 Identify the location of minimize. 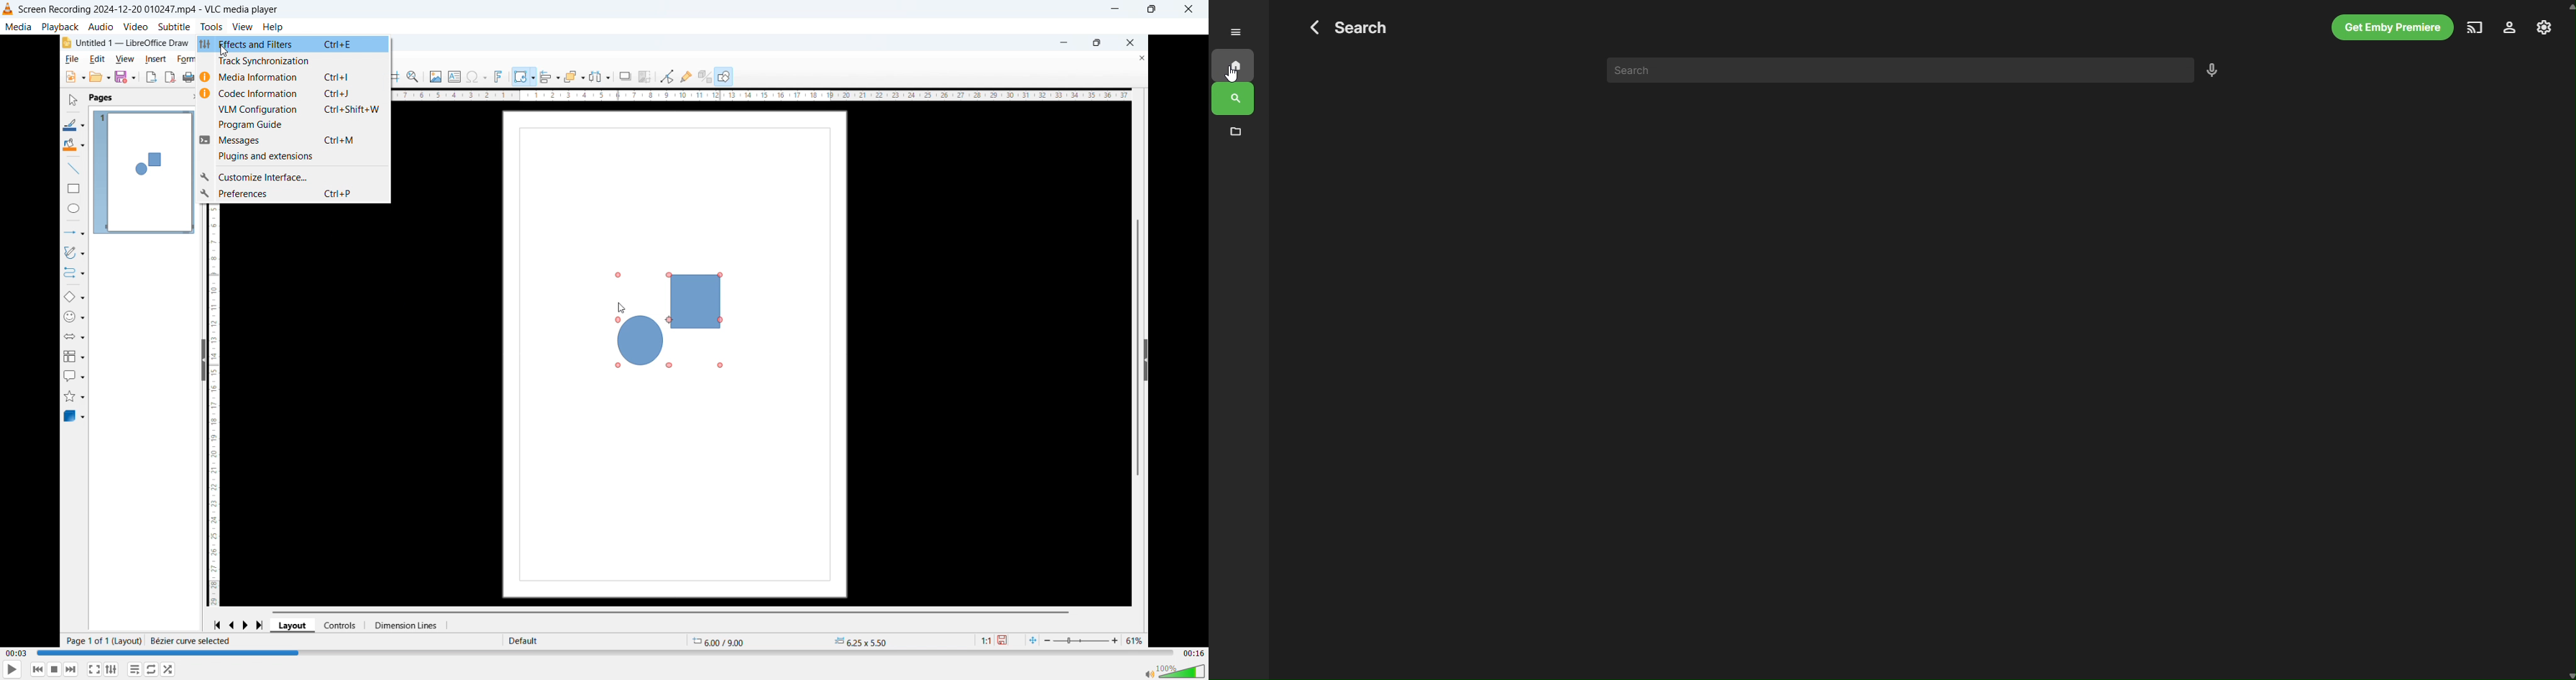
(1115, 10).